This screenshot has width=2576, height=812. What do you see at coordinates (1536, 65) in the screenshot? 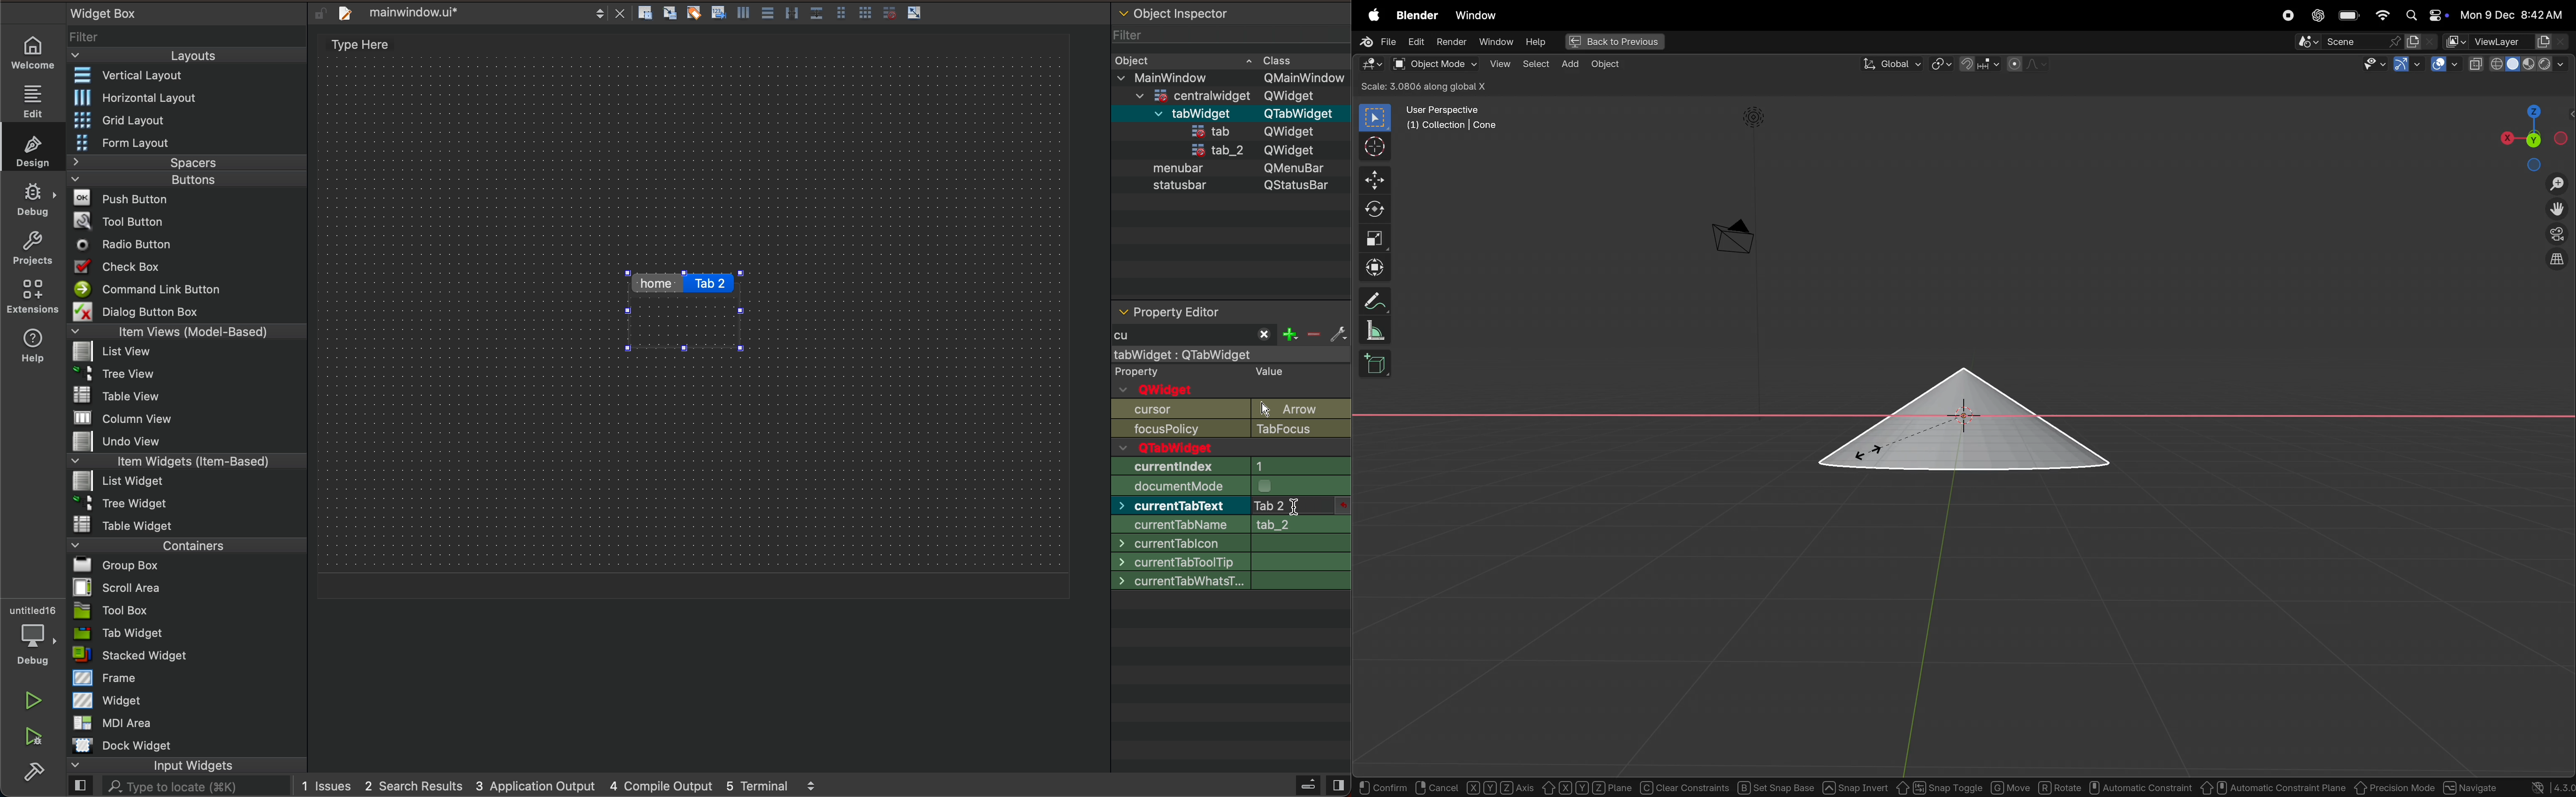
I see `select` at bounding box center [1536, 65].